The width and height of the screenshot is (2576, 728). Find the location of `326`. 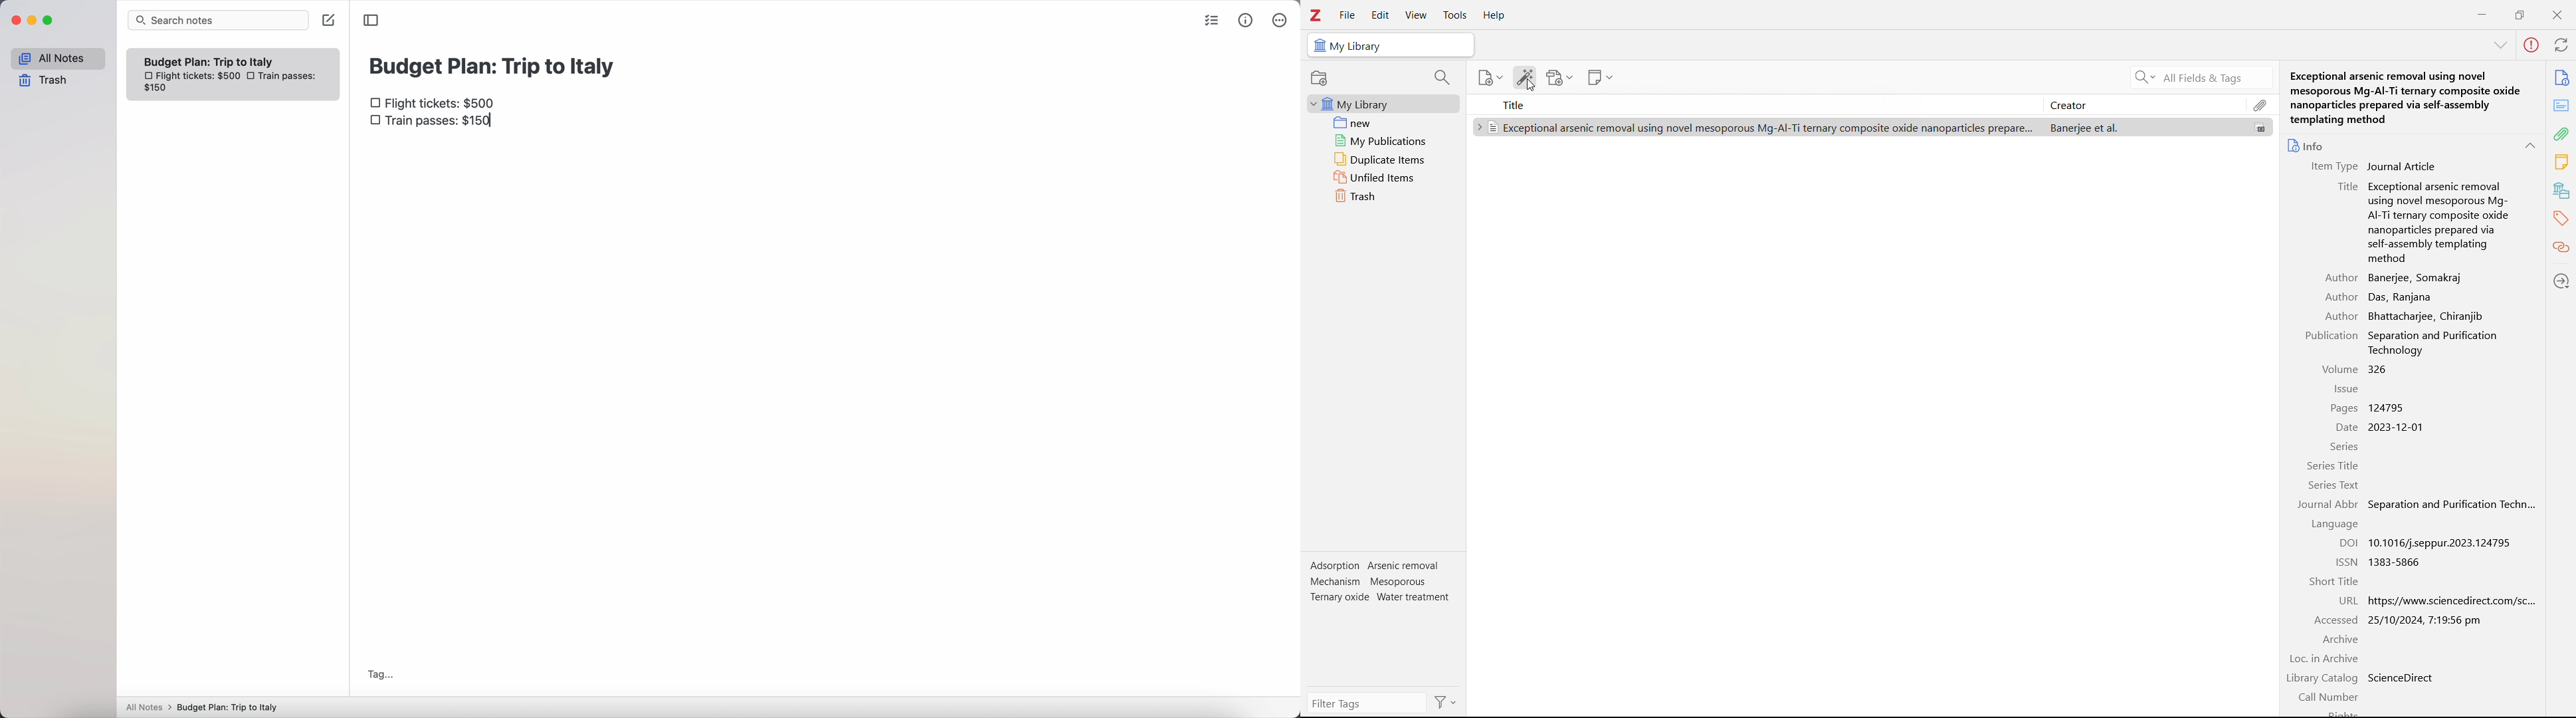

326 is located at coordinates (2378, 369).